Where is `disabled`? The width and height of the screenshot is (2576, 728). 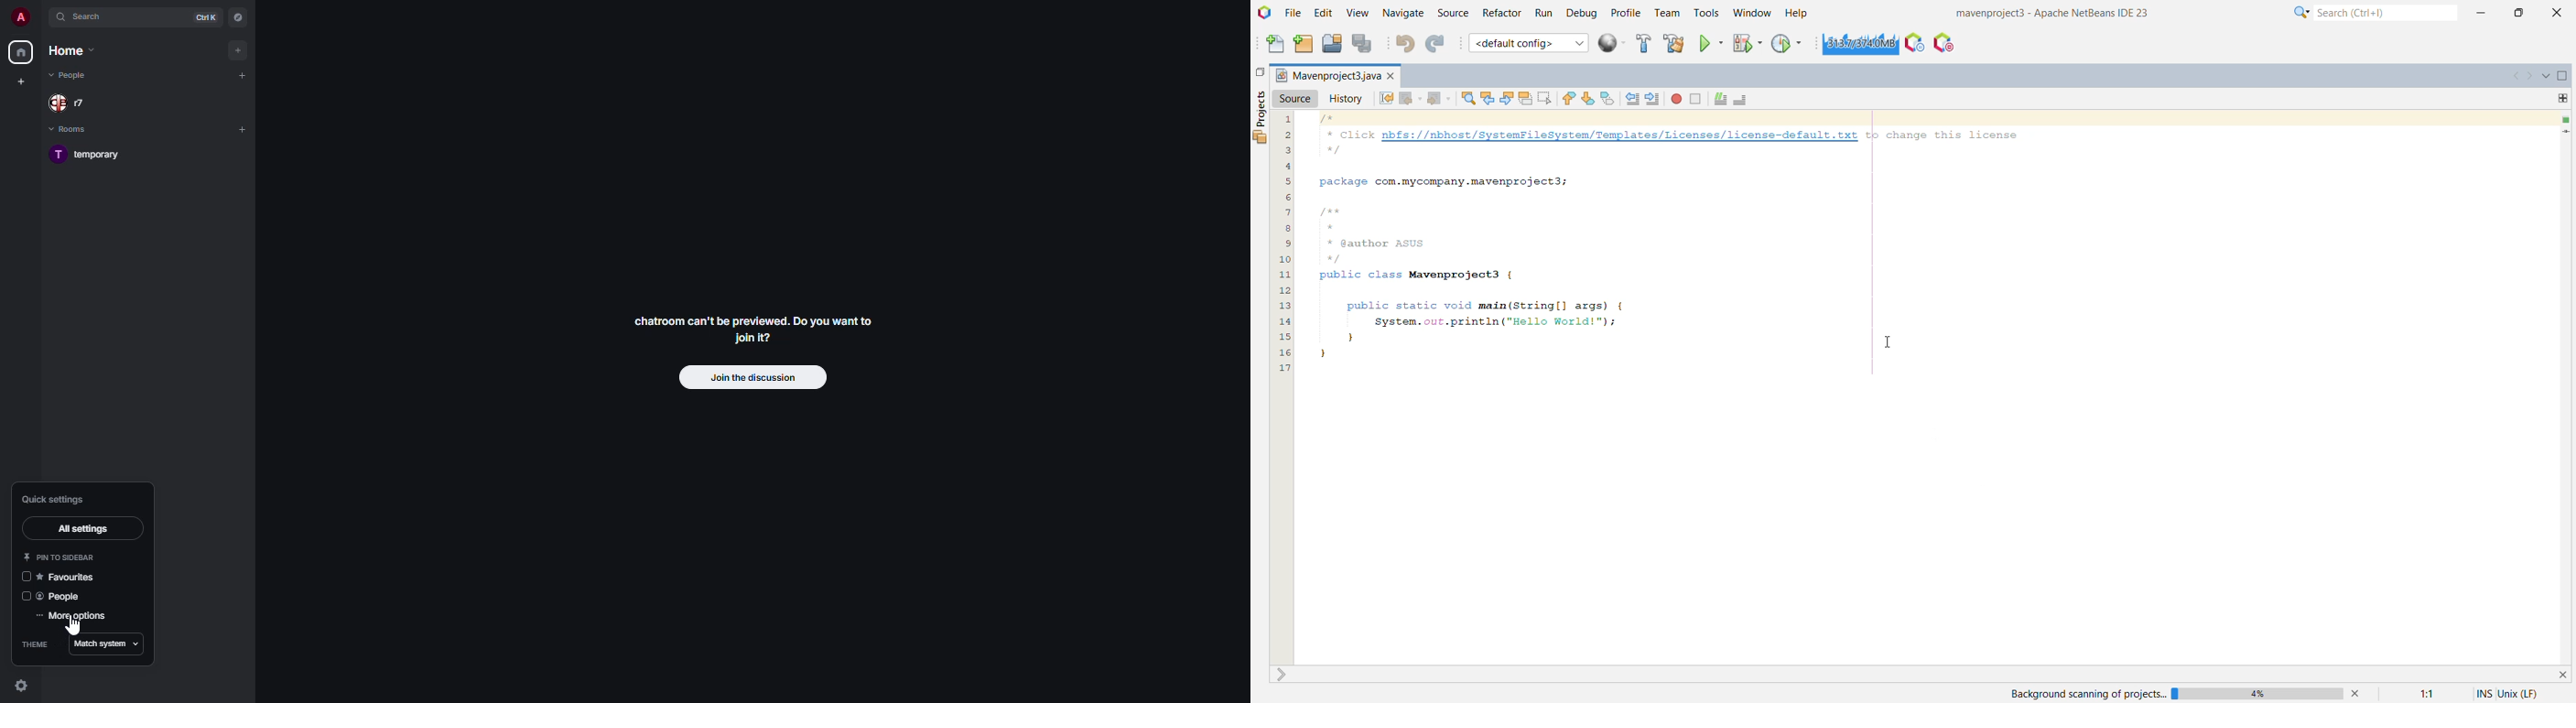
disabled is located at coordinates (27, 595).